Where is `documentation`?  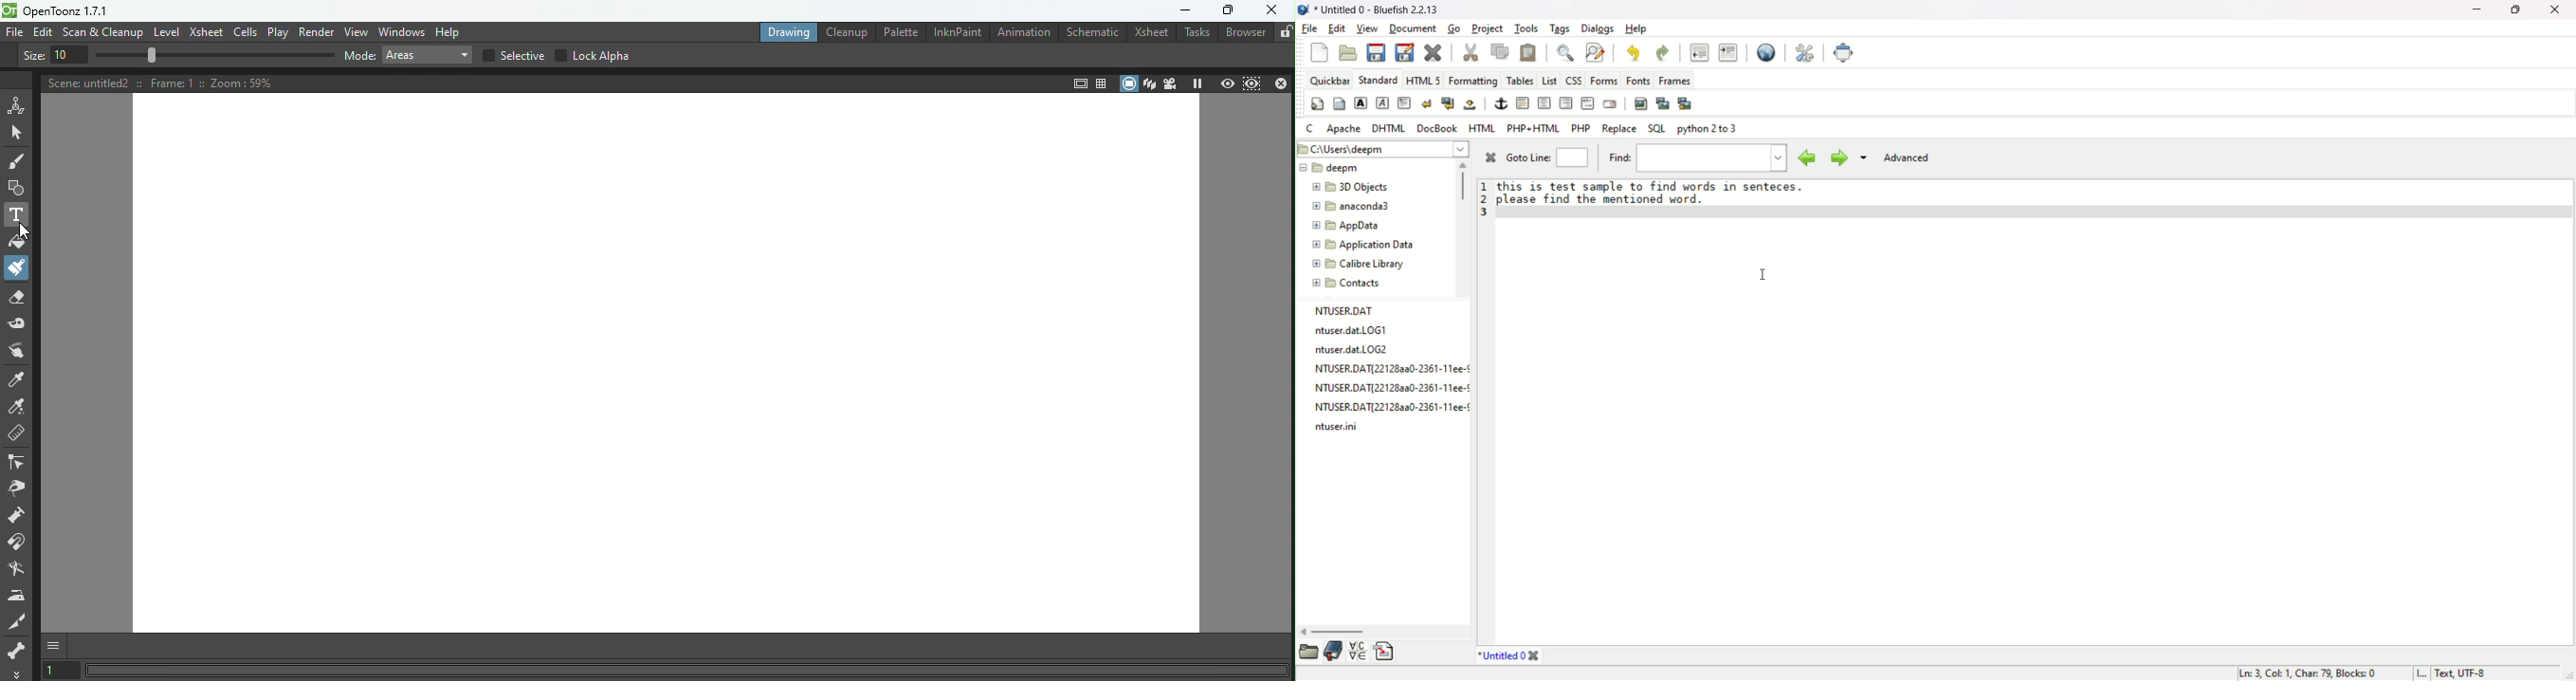 documentation is located at coordinates (1333, 651).